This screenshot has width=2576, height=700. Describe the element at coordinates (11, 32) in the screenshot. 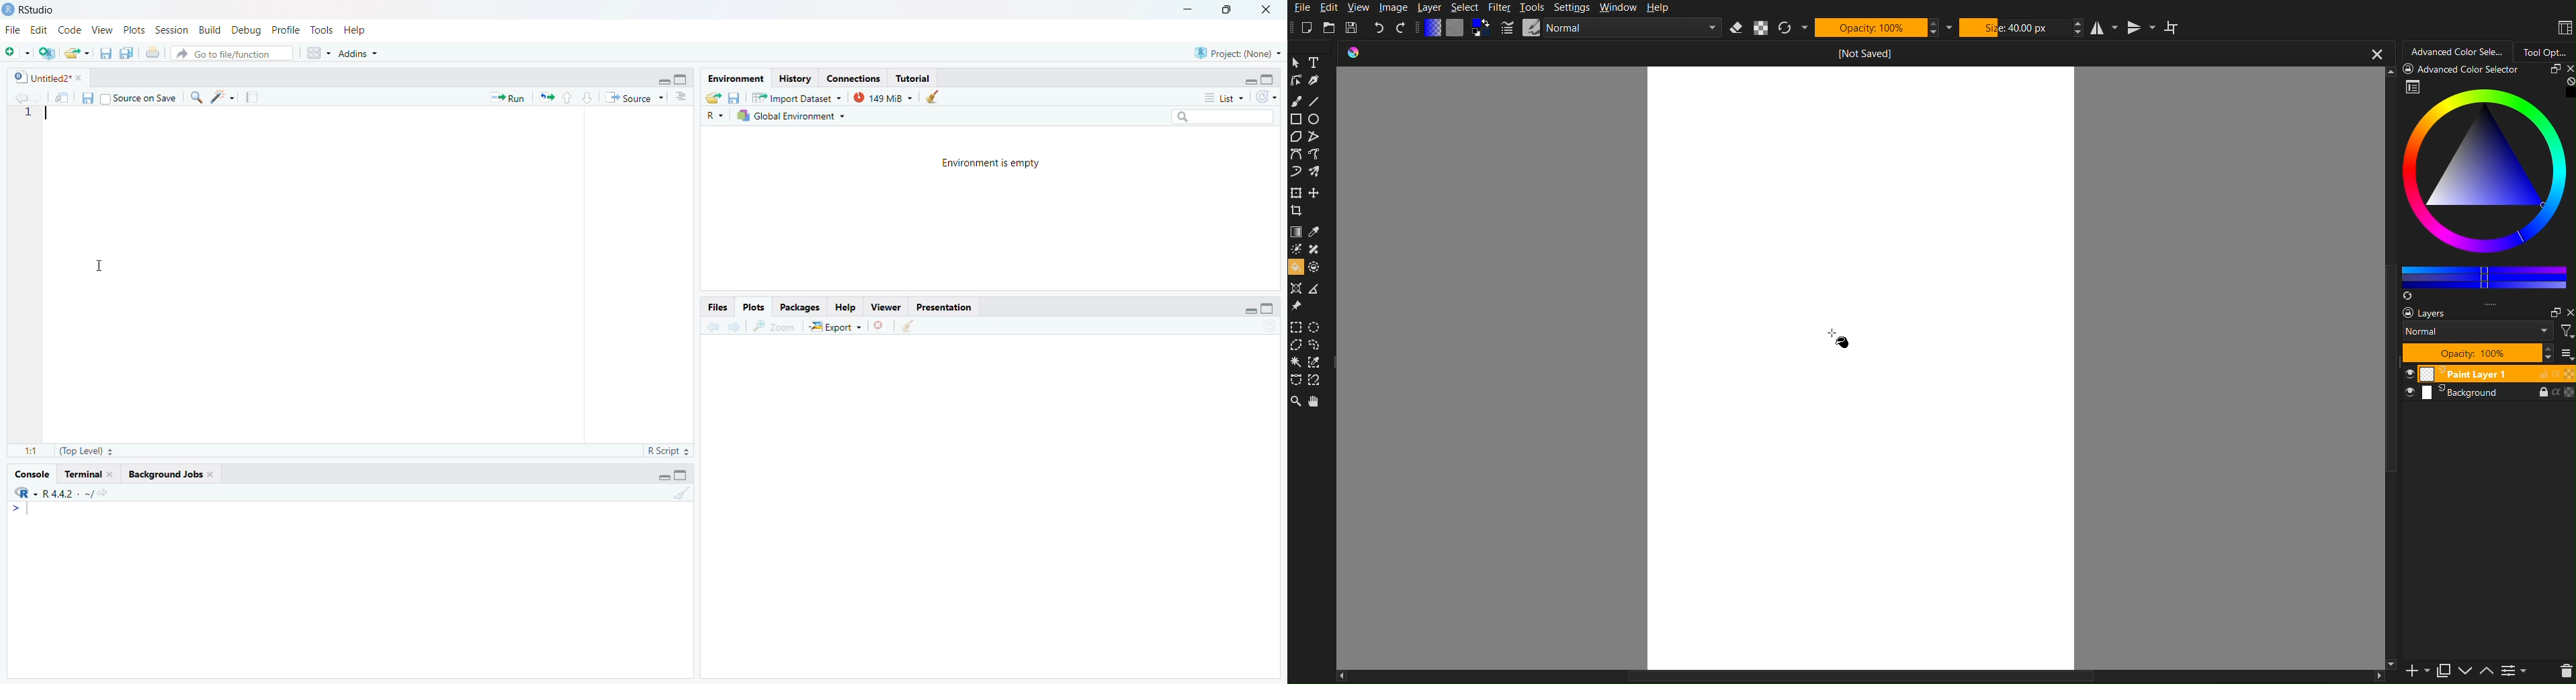

I see `File` at that location.